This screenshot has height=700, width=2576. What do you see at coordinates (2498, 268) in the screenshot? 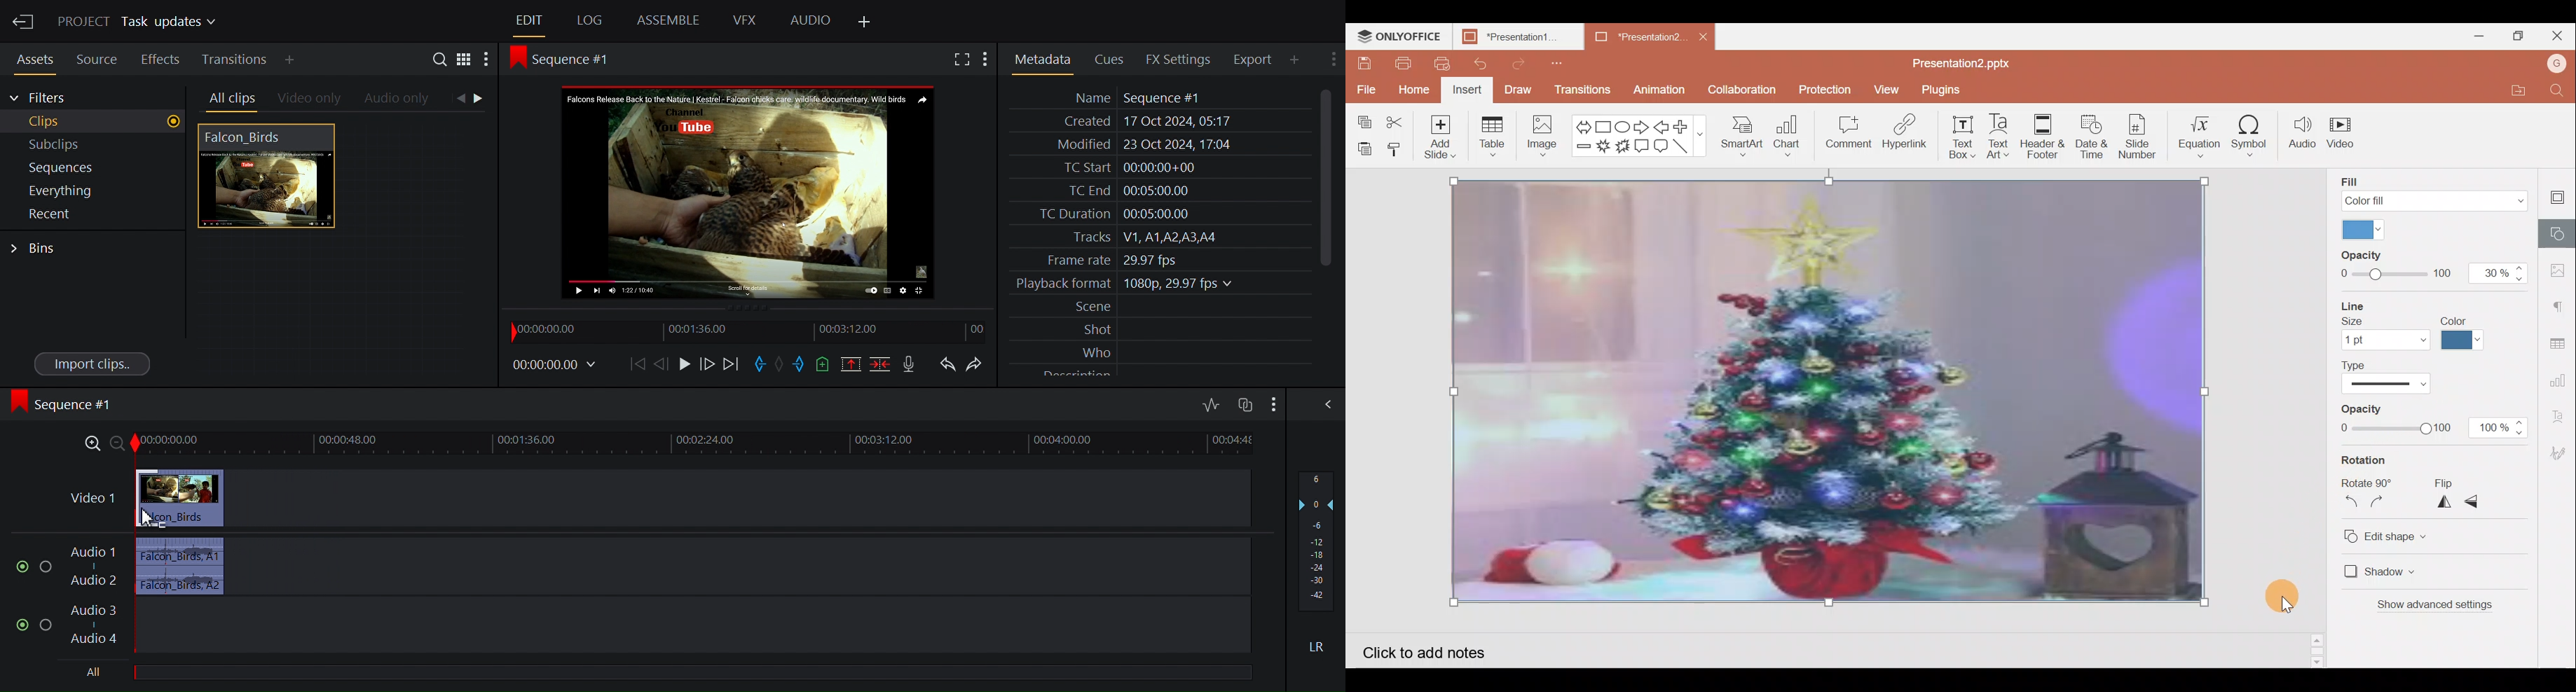
I see `30%` at bounding box center [2498, 268].